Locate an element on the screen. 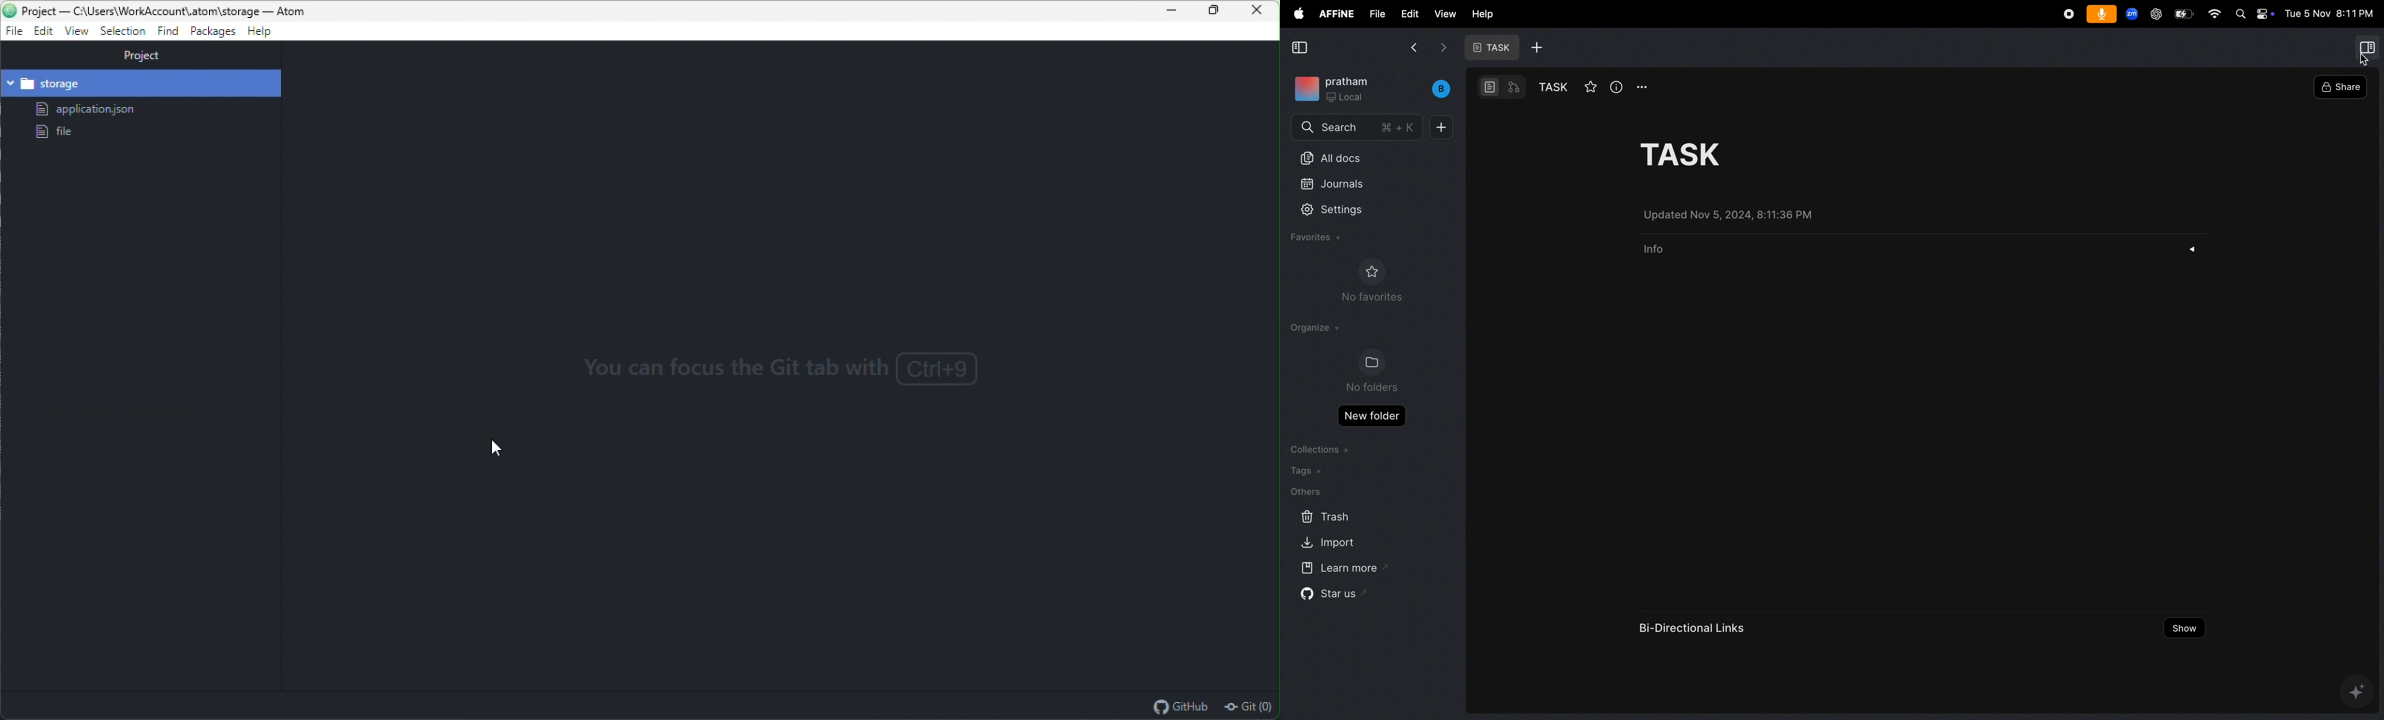 This screenshot has width=2408, height=728. microphone is located at coordinates (2101, 14).